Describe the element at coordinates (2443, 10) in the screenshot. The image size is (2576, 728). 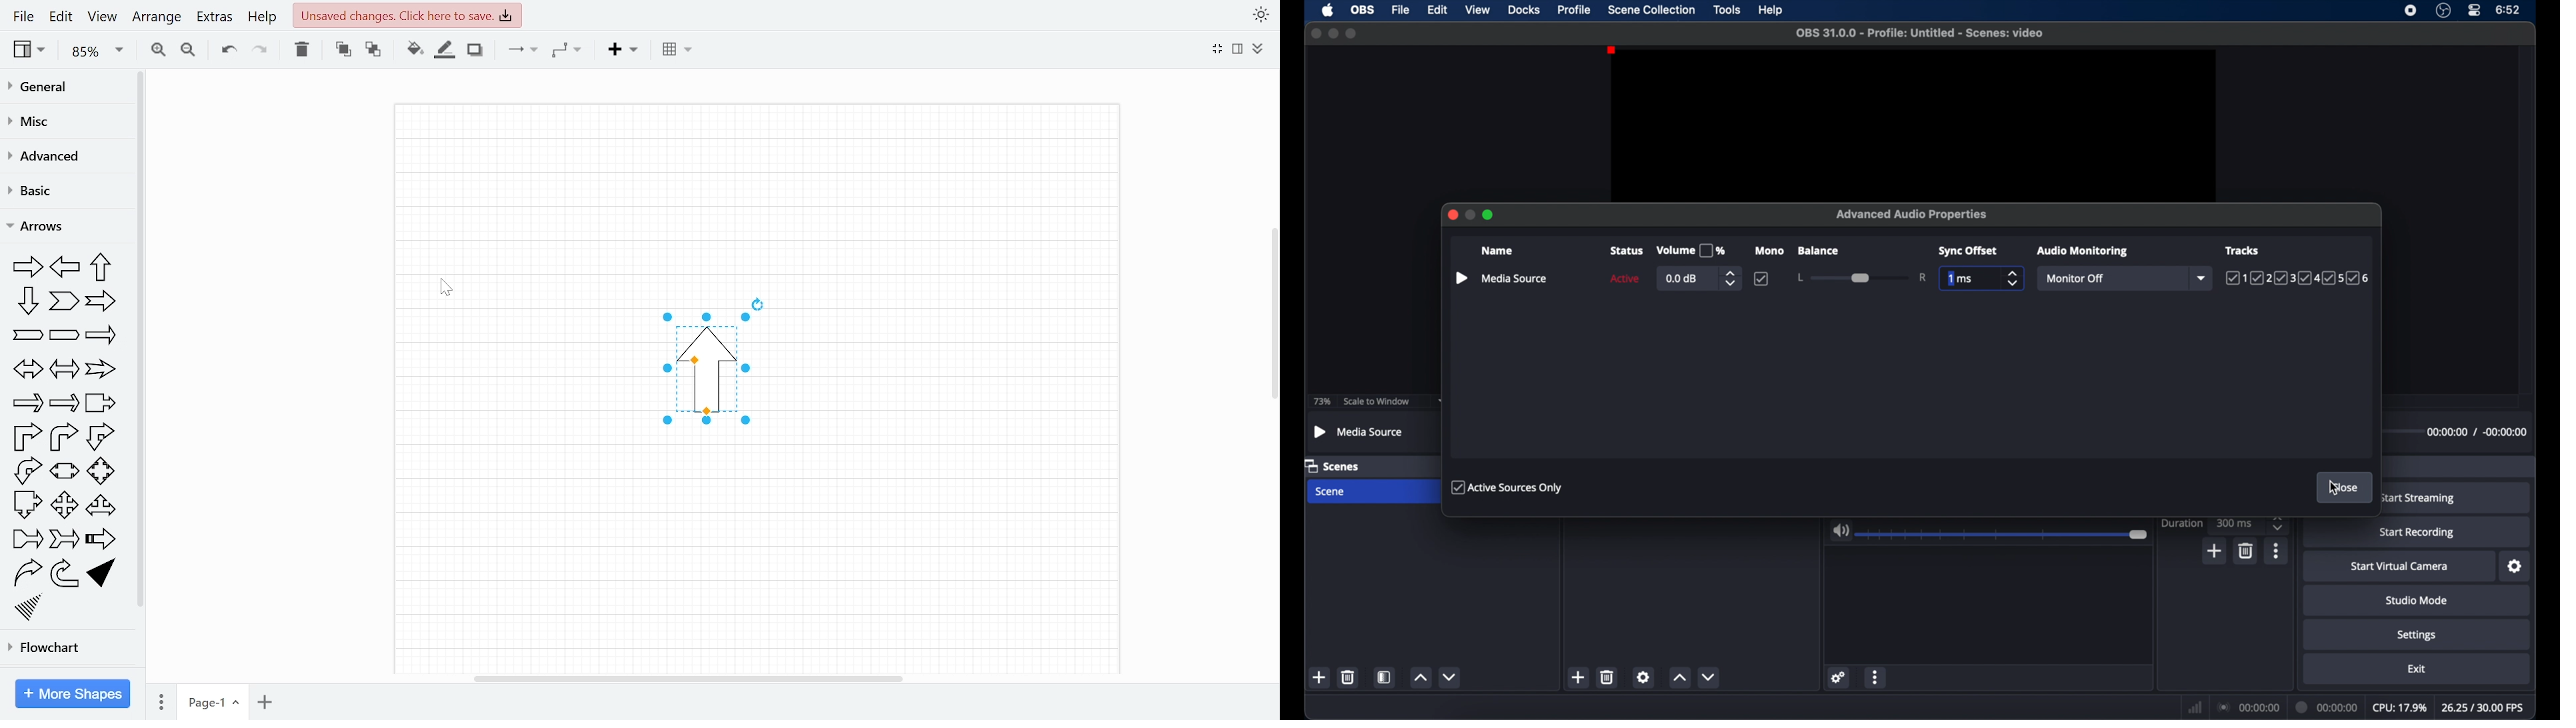
I see `obs studio` at that location.